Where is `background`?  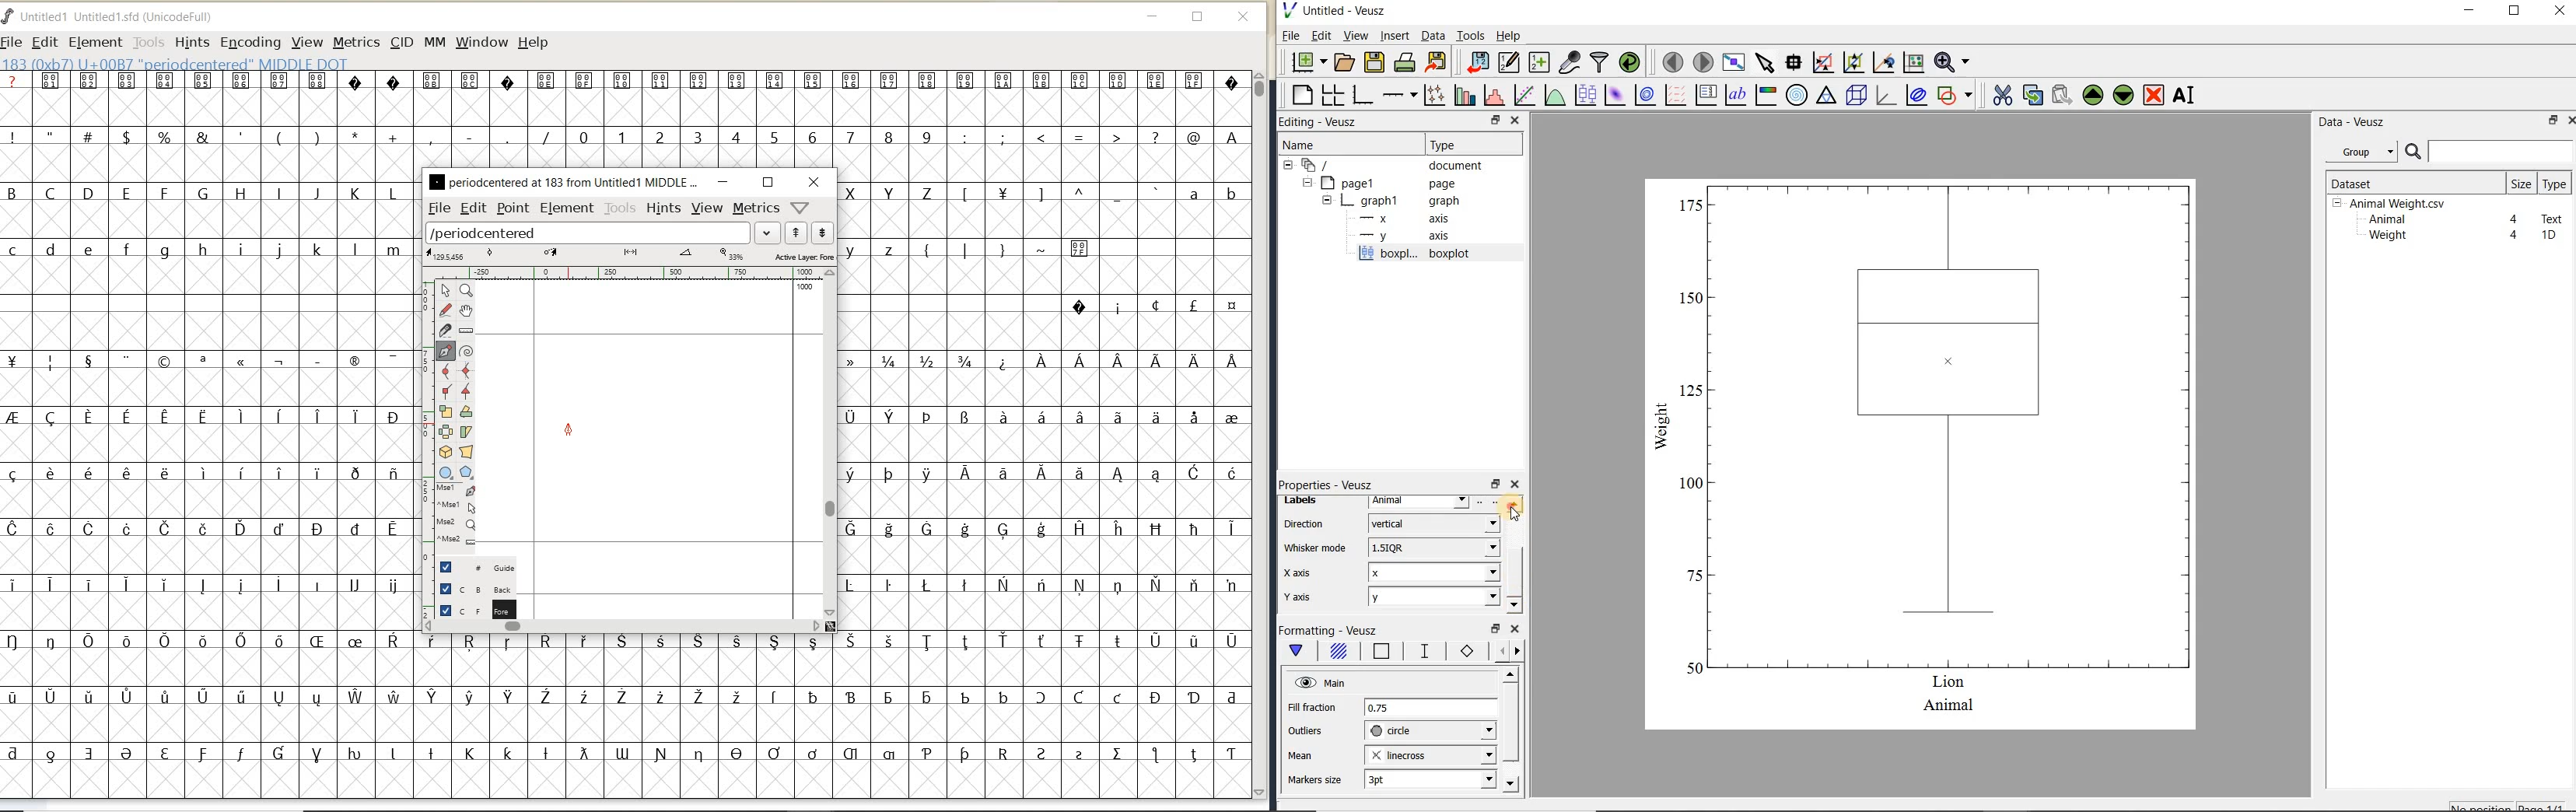
background is located at coordinates (471, 589).